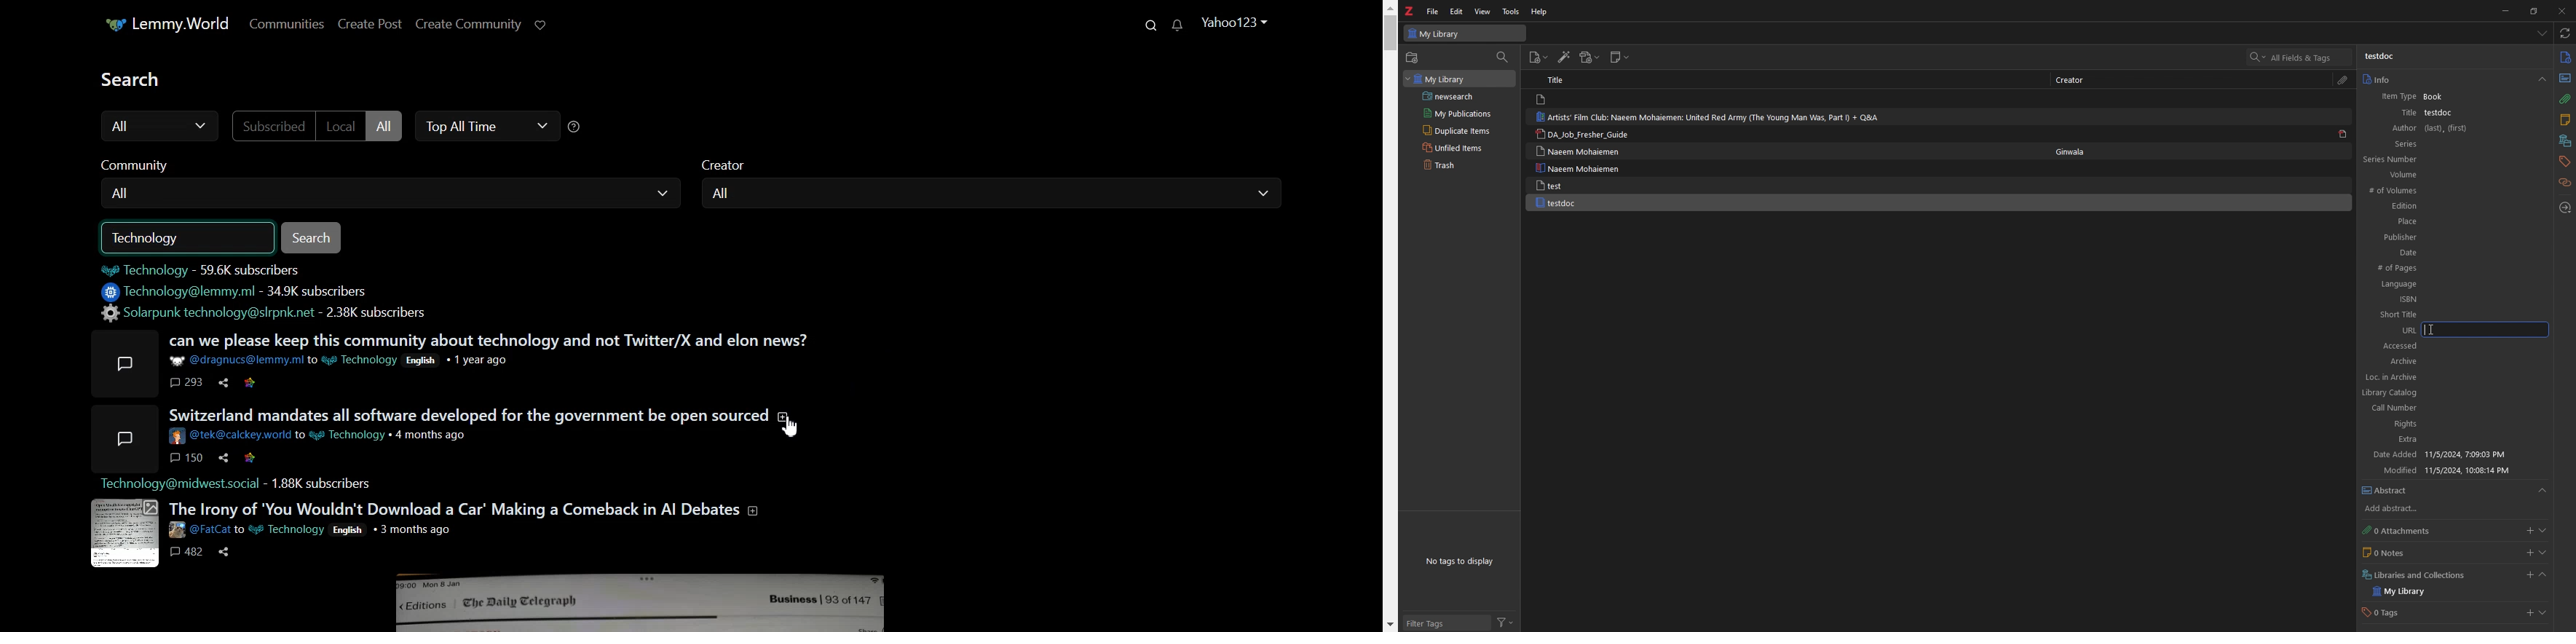 The width and height of the screenshot is (2576, 644). Describe the element at coordinates (1459, 79) in the screenshot. I see `my library` at that location.